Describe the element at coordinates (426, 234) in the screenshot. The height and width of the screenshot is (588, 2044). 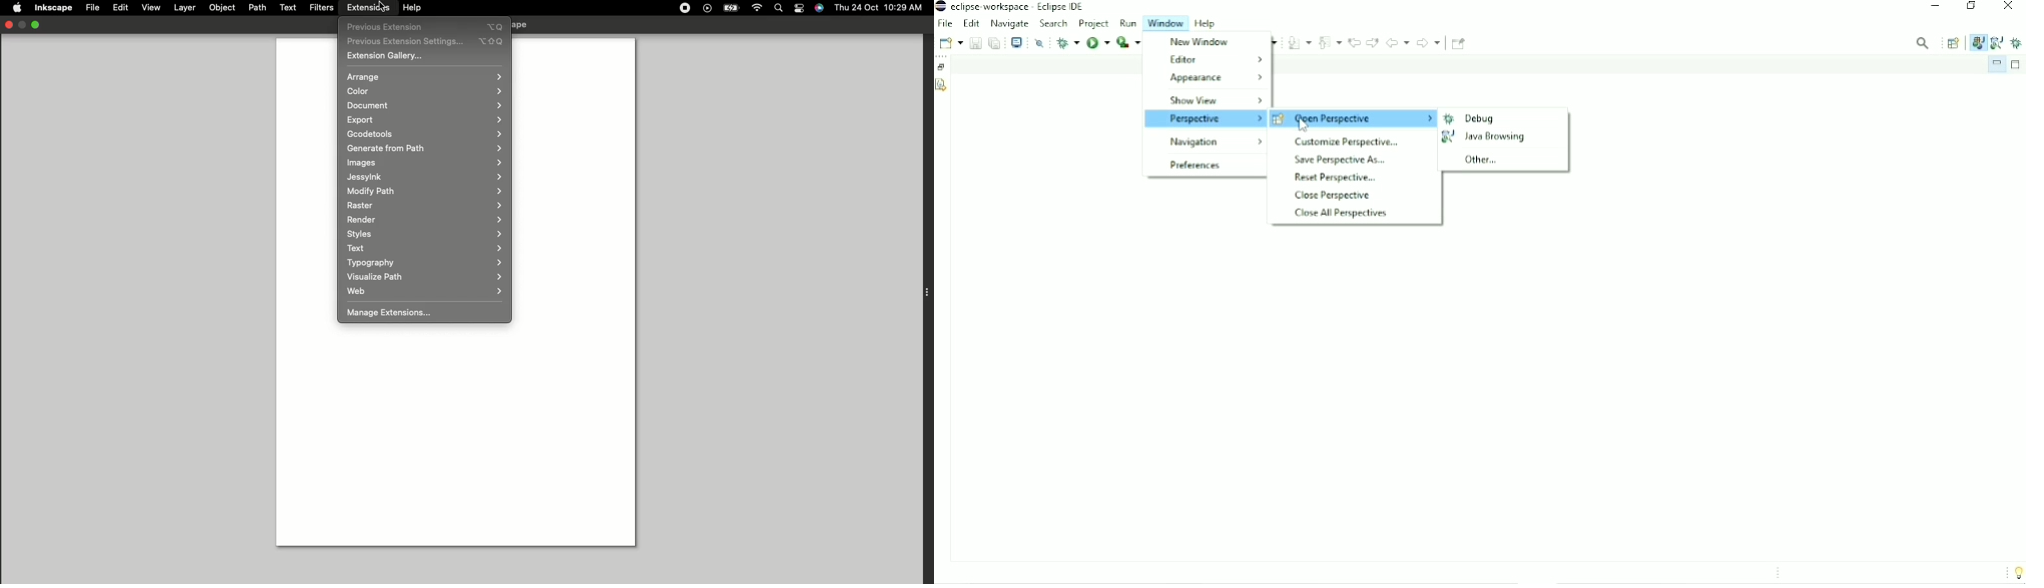
I see `Styles` at that location.